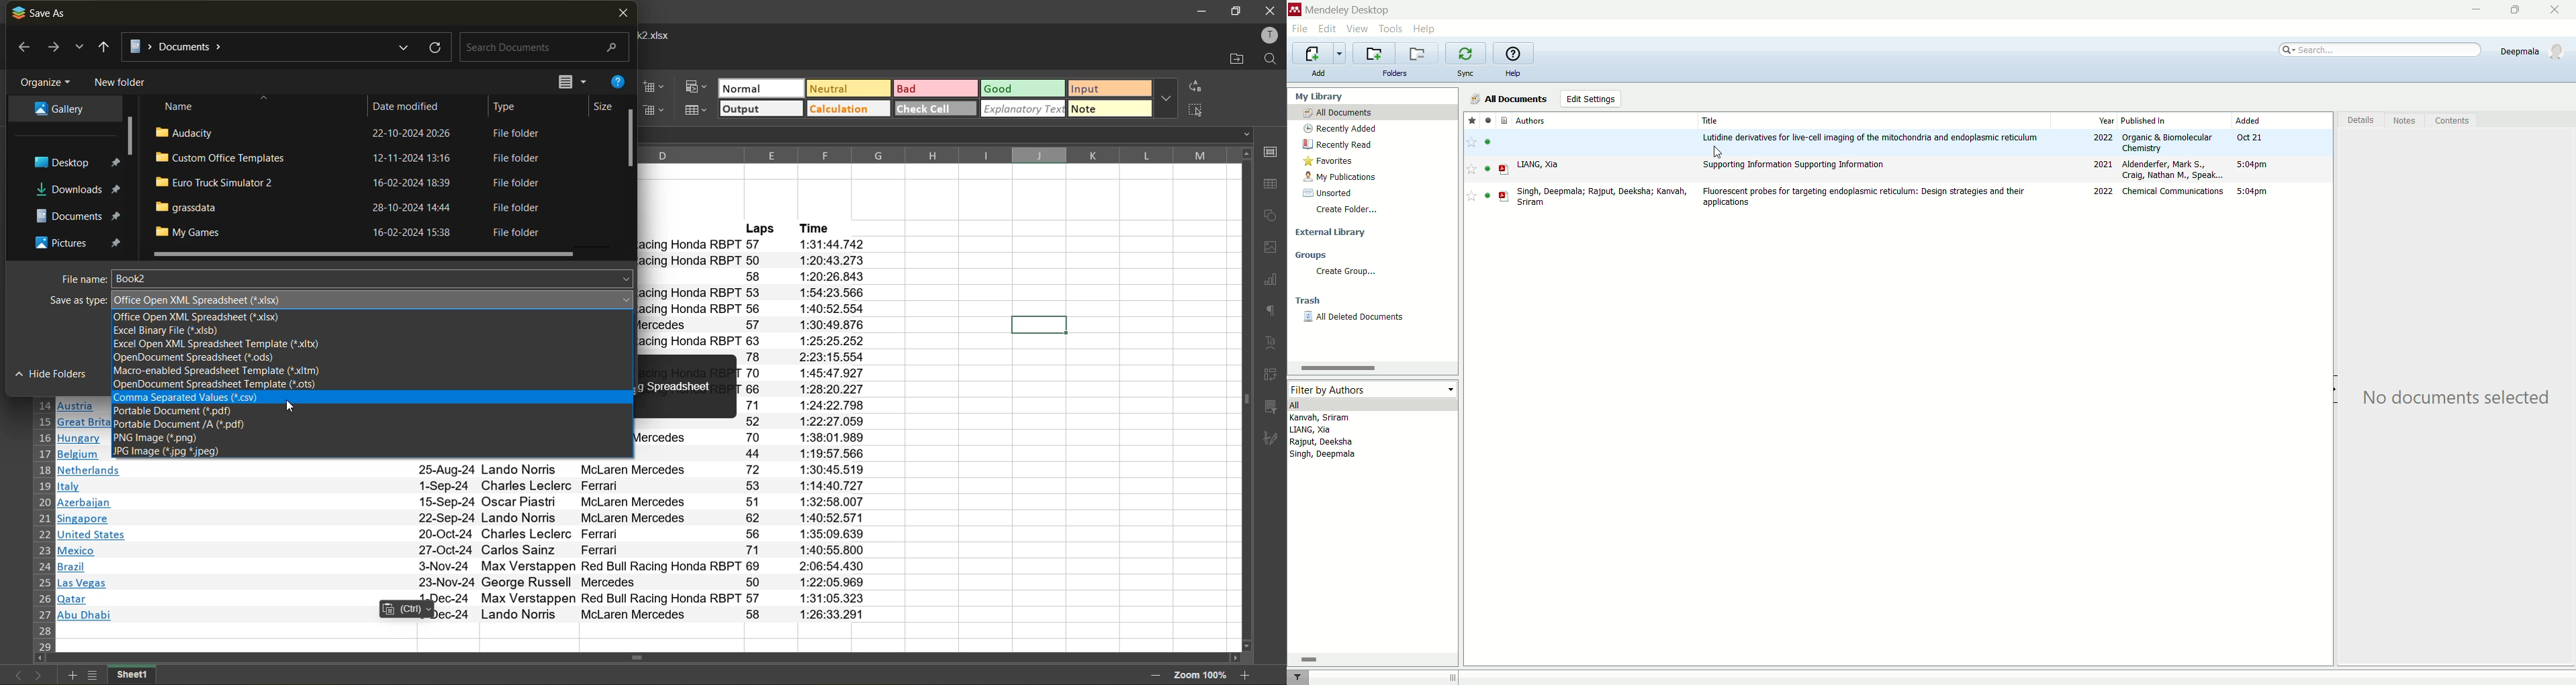 The height and width of the screenshot is (700, 2576). What do you see at coordinates (1352, 316) in the screenshot?
I see `all deleted documents` at bounding box center [1352, 316].